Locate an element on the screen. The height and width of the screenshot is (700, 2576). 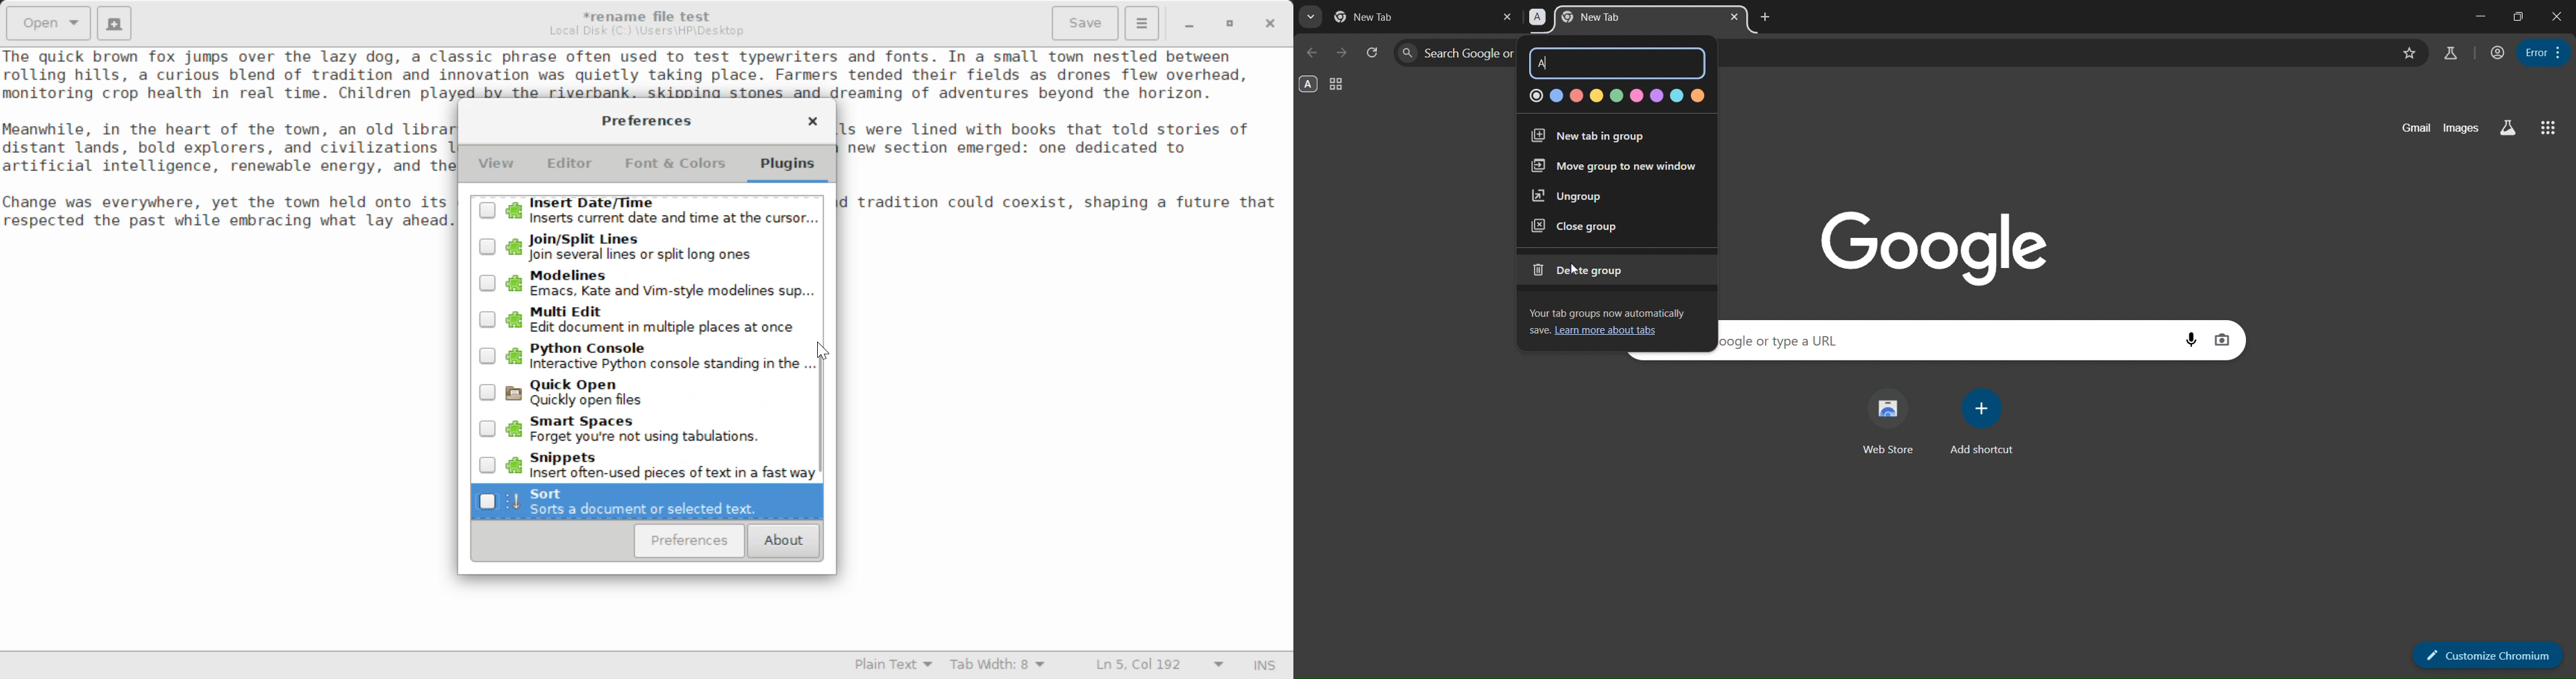
account is located at coordinates (2495, 53).